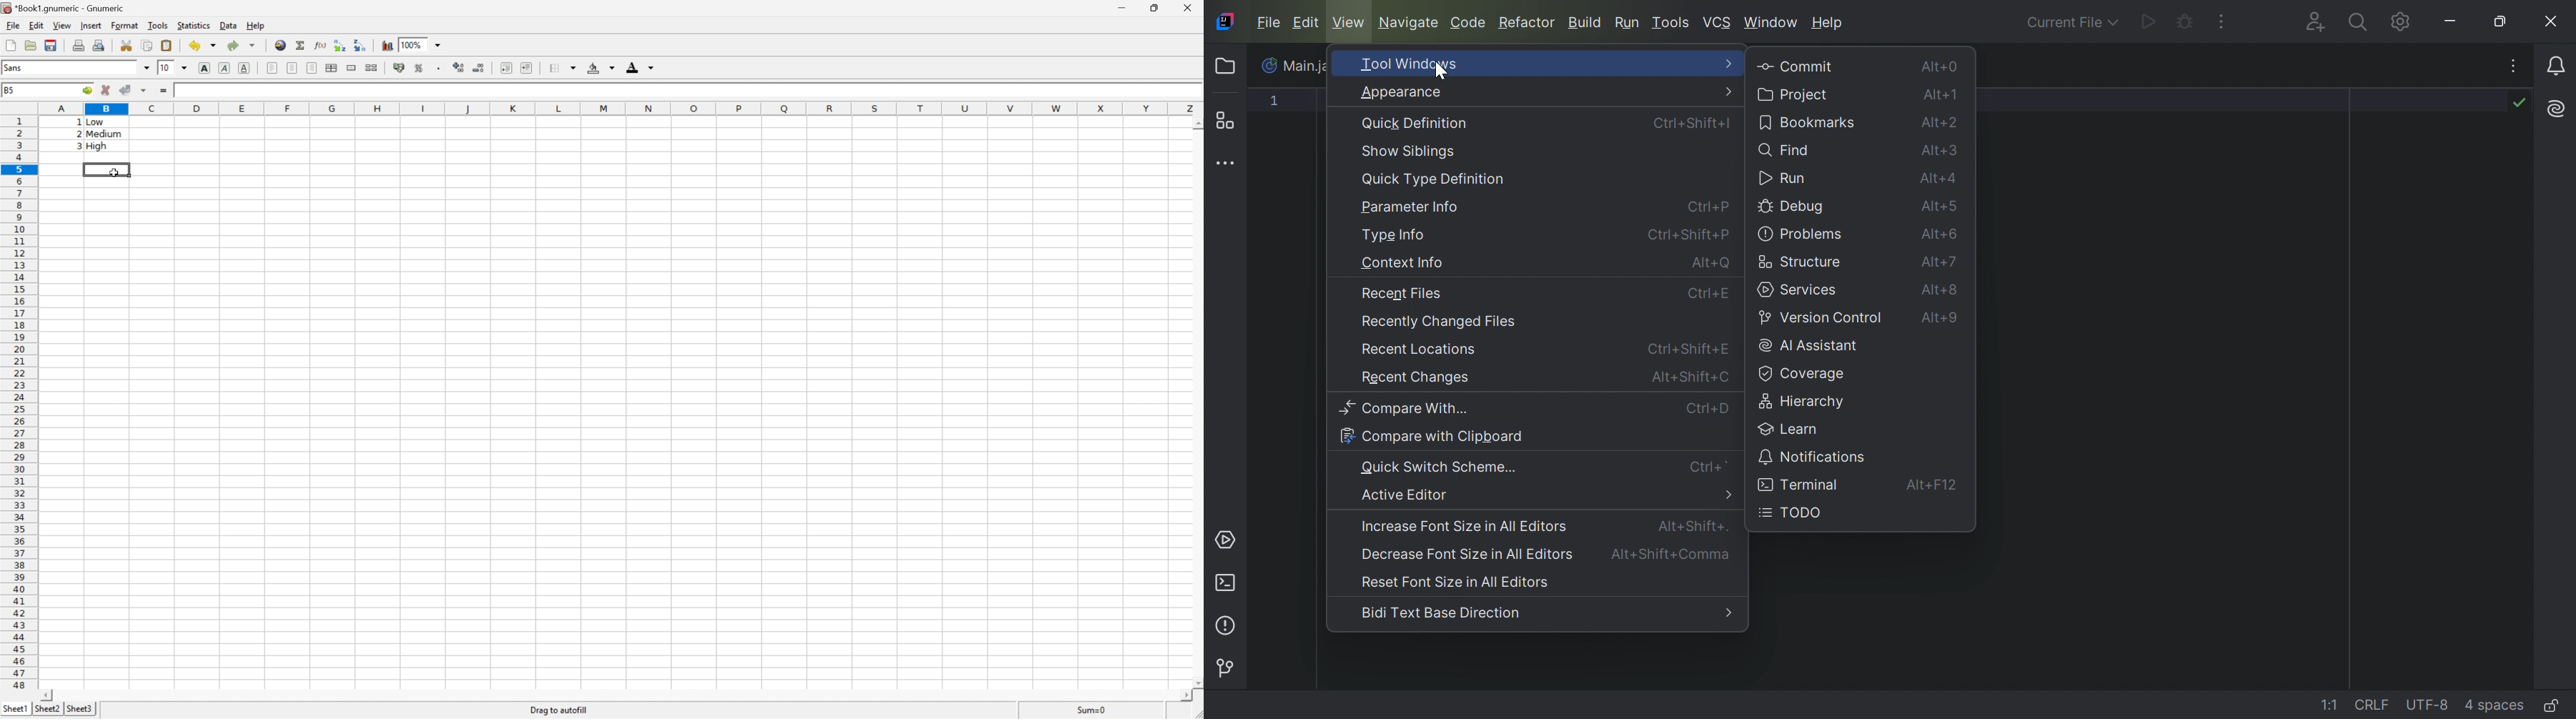  What do you see at coordinates (459, 67) in the screenshot?
I see `Increase the number of Decimals displayed` at bounding box center [459, 67].